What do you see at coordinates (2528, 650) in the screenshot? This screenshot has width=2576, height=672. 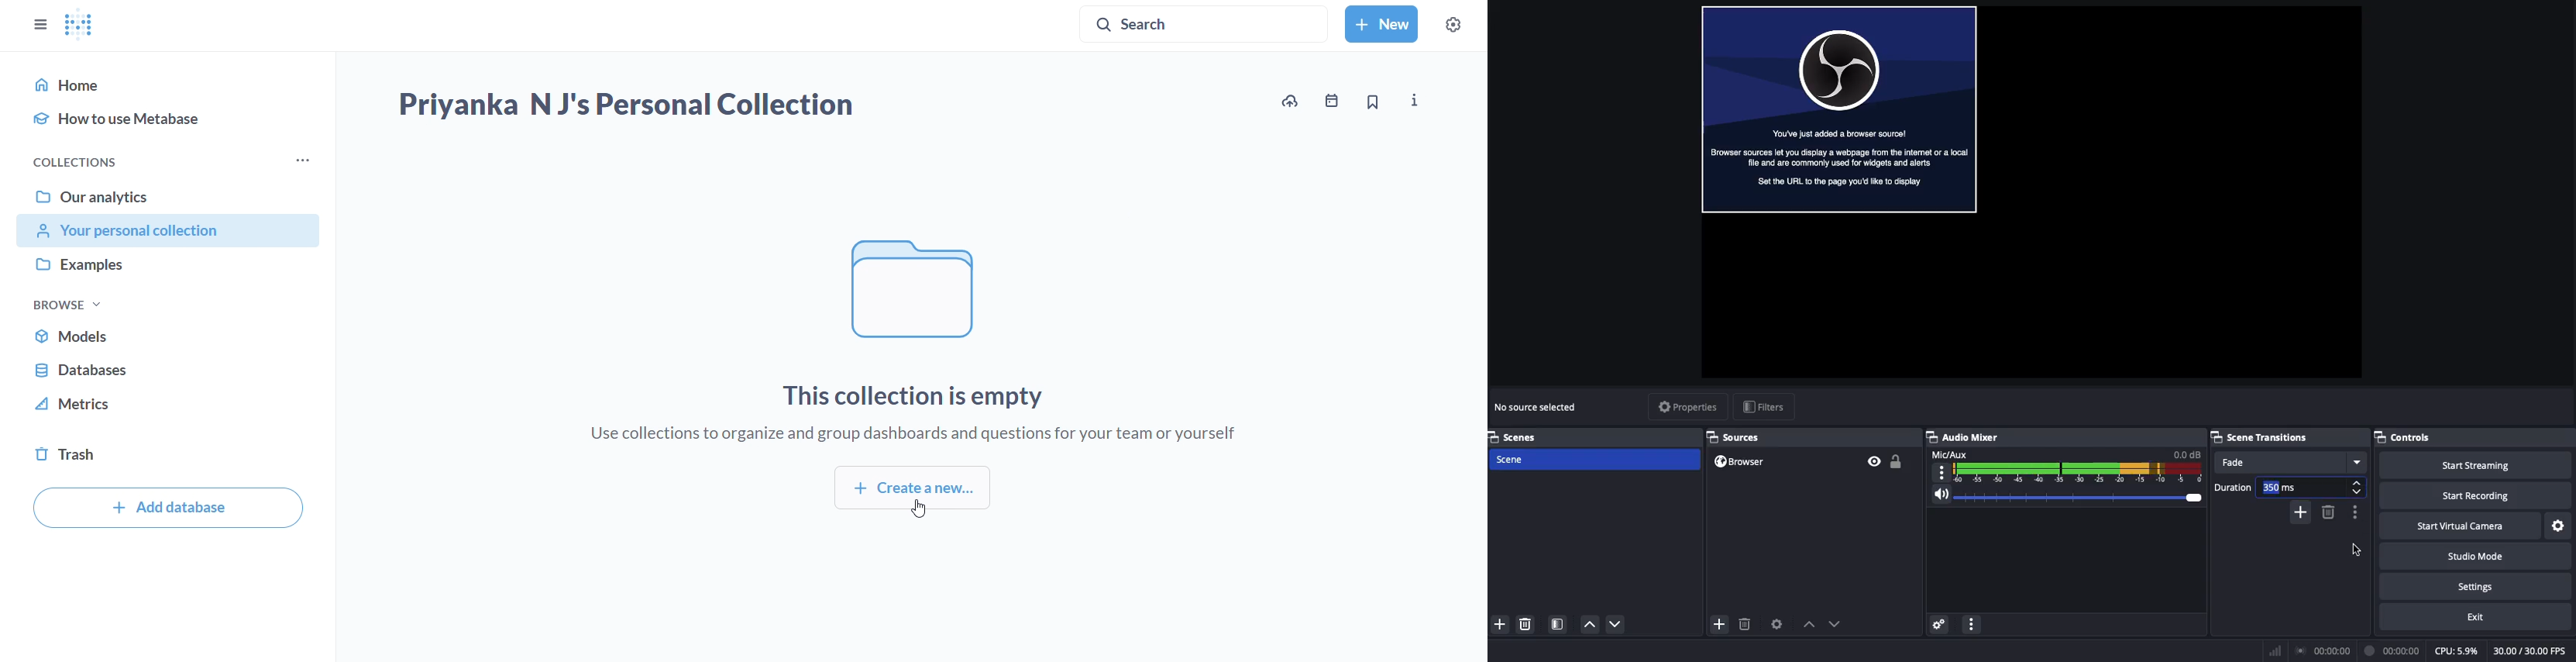 I see `FPS` at bounding box center [2528, 650].